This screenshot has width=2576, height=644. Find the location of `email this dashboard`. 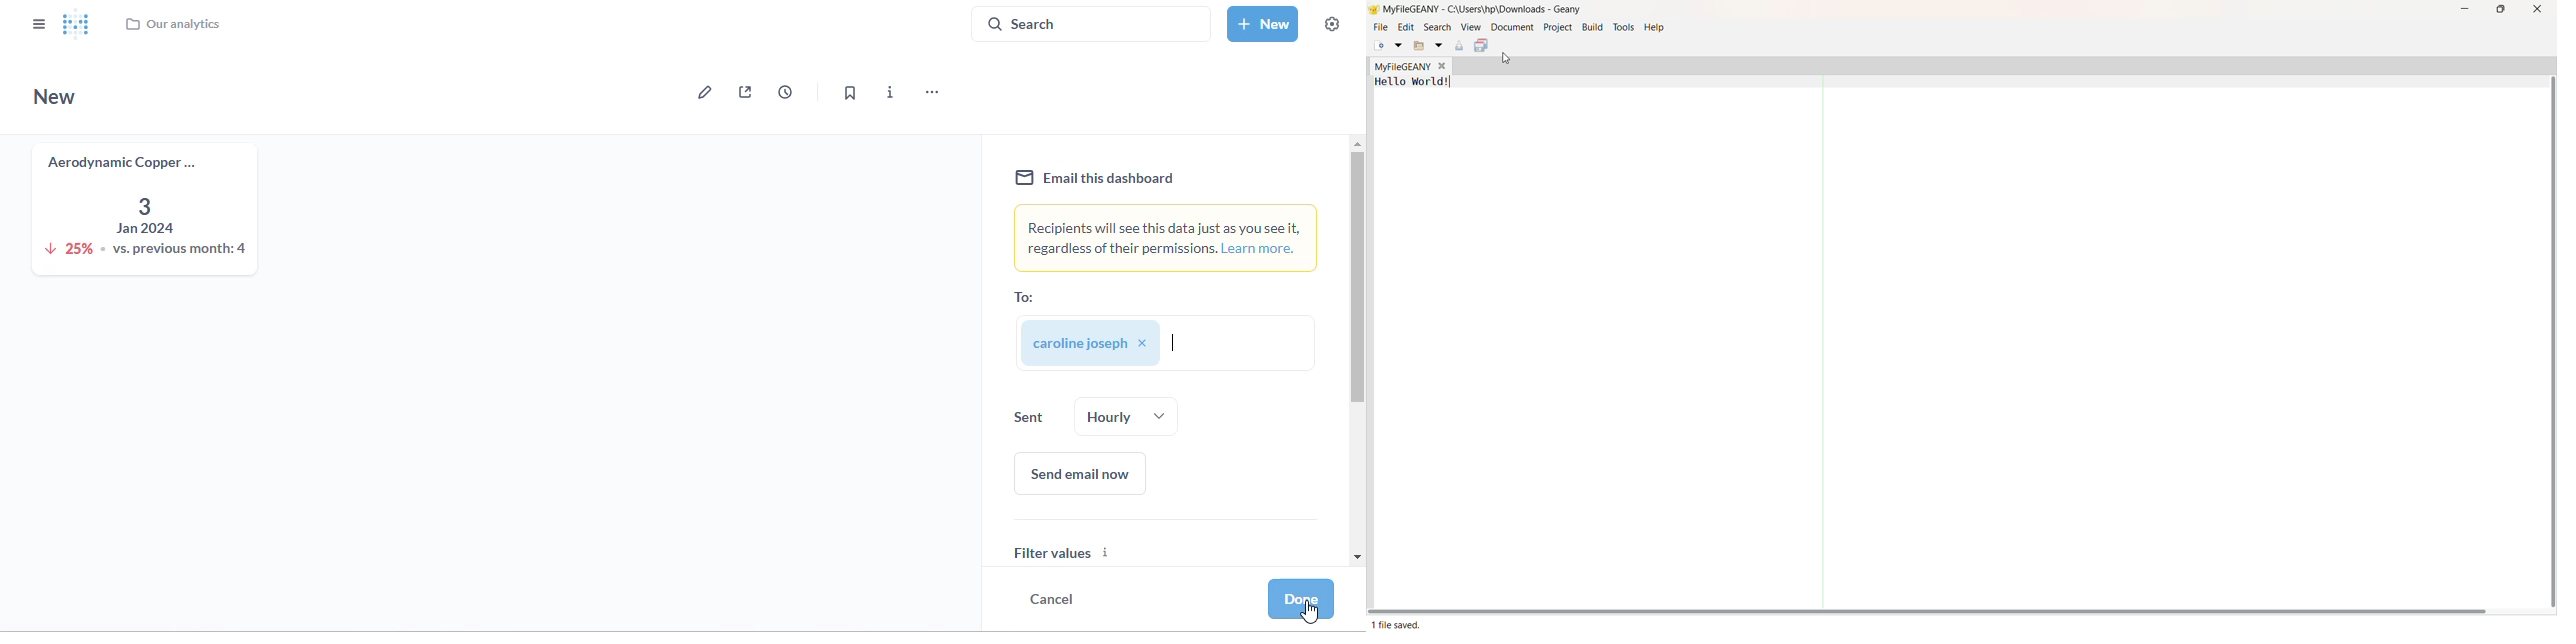

email this dashboard is located at coordinates (1095, 178).